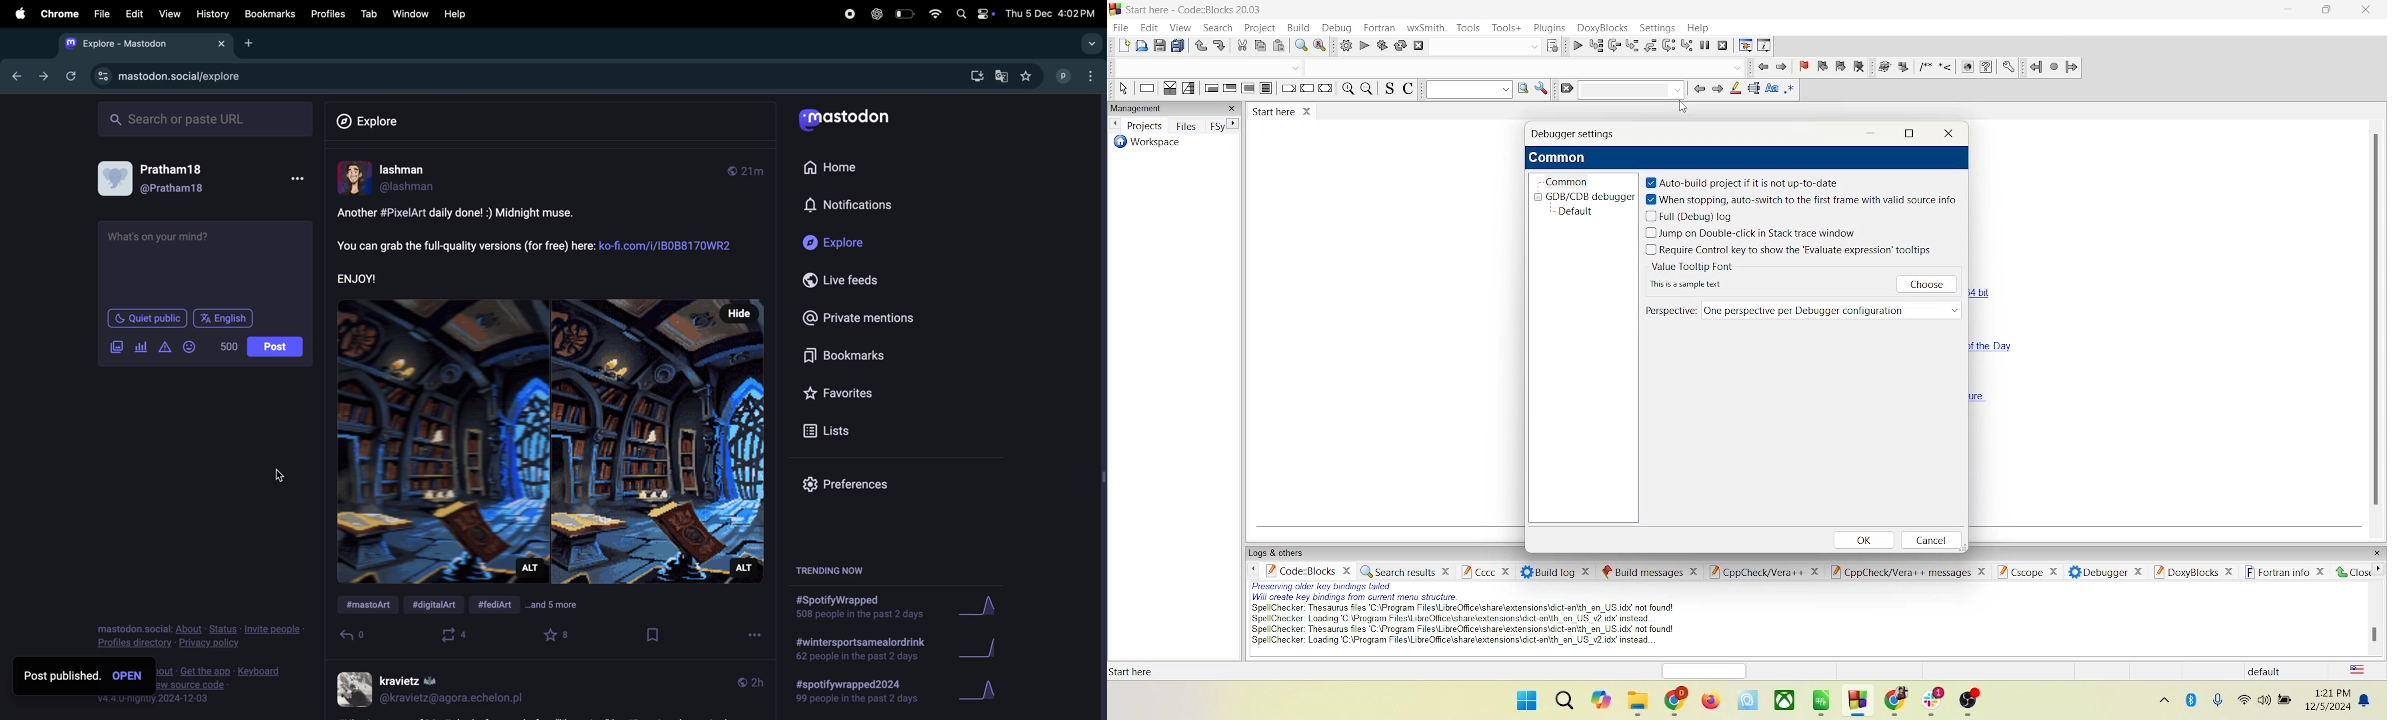 Image resolution: width=2408 pixels, height=728 pixels. I want to click on open, so click(128, 675).